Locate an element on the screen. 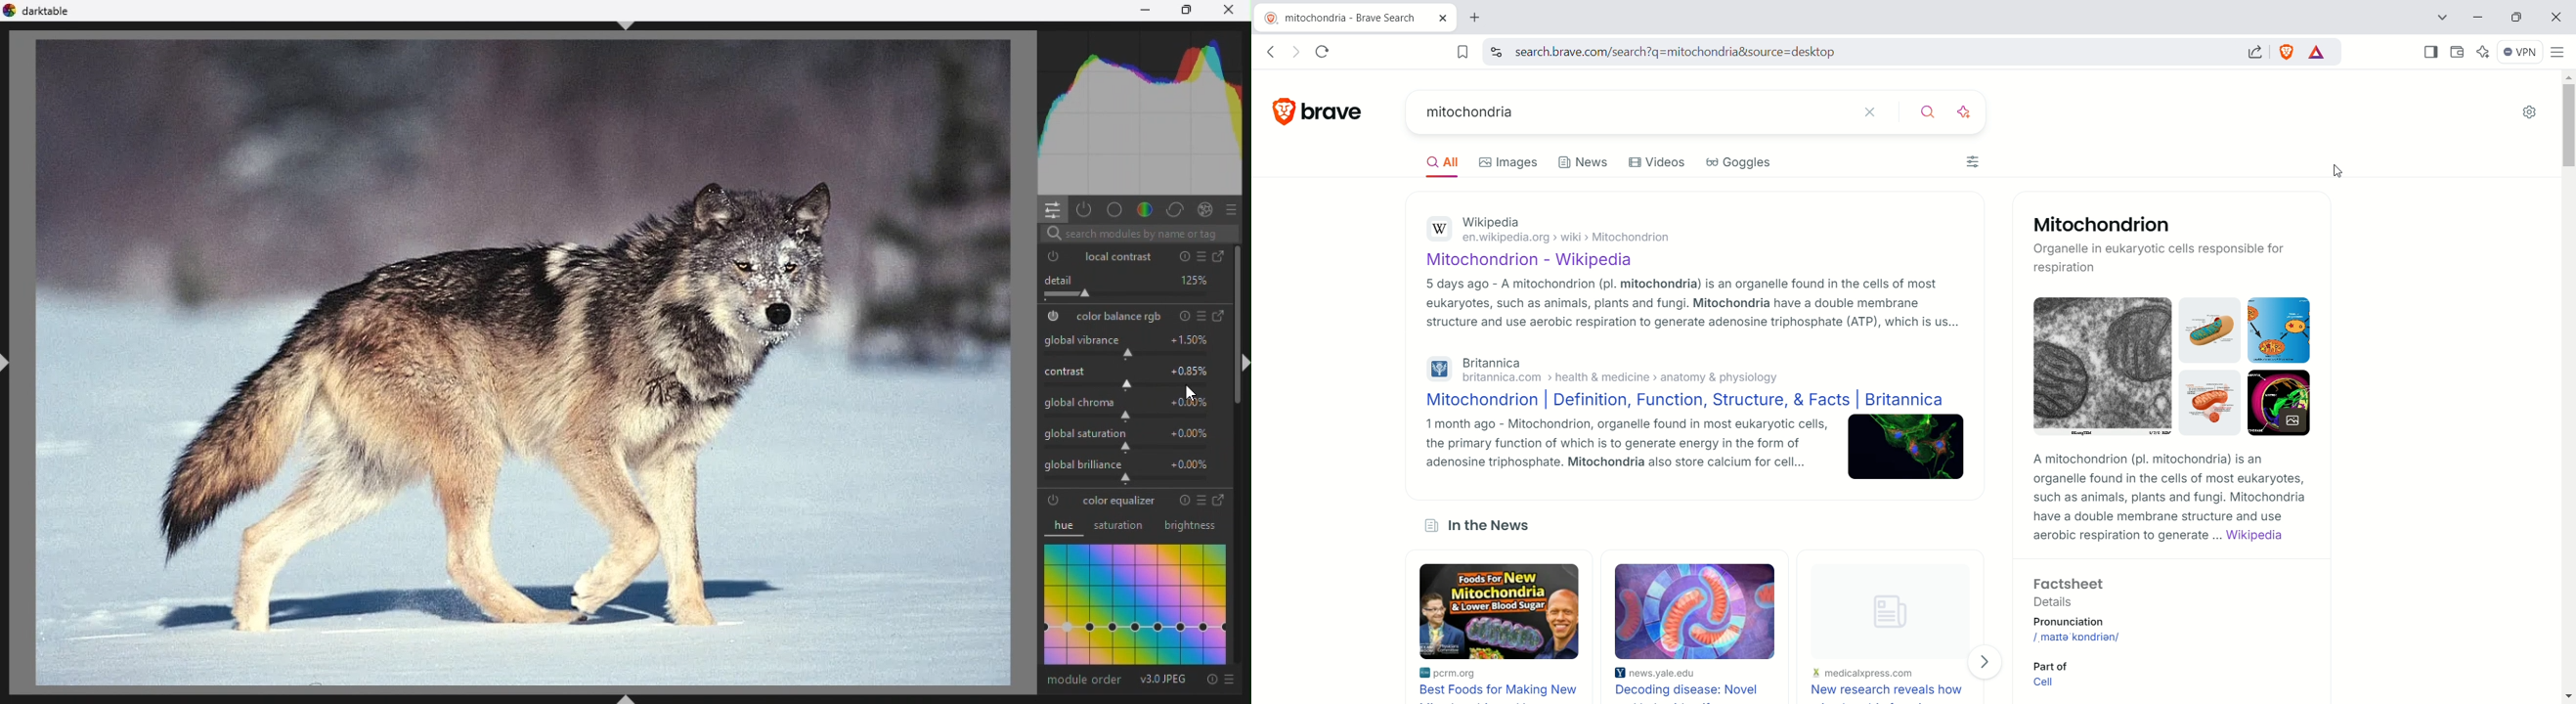 The height and width of the screenshot is (728, 2576). minimize is located at coordinates (1146, 11).